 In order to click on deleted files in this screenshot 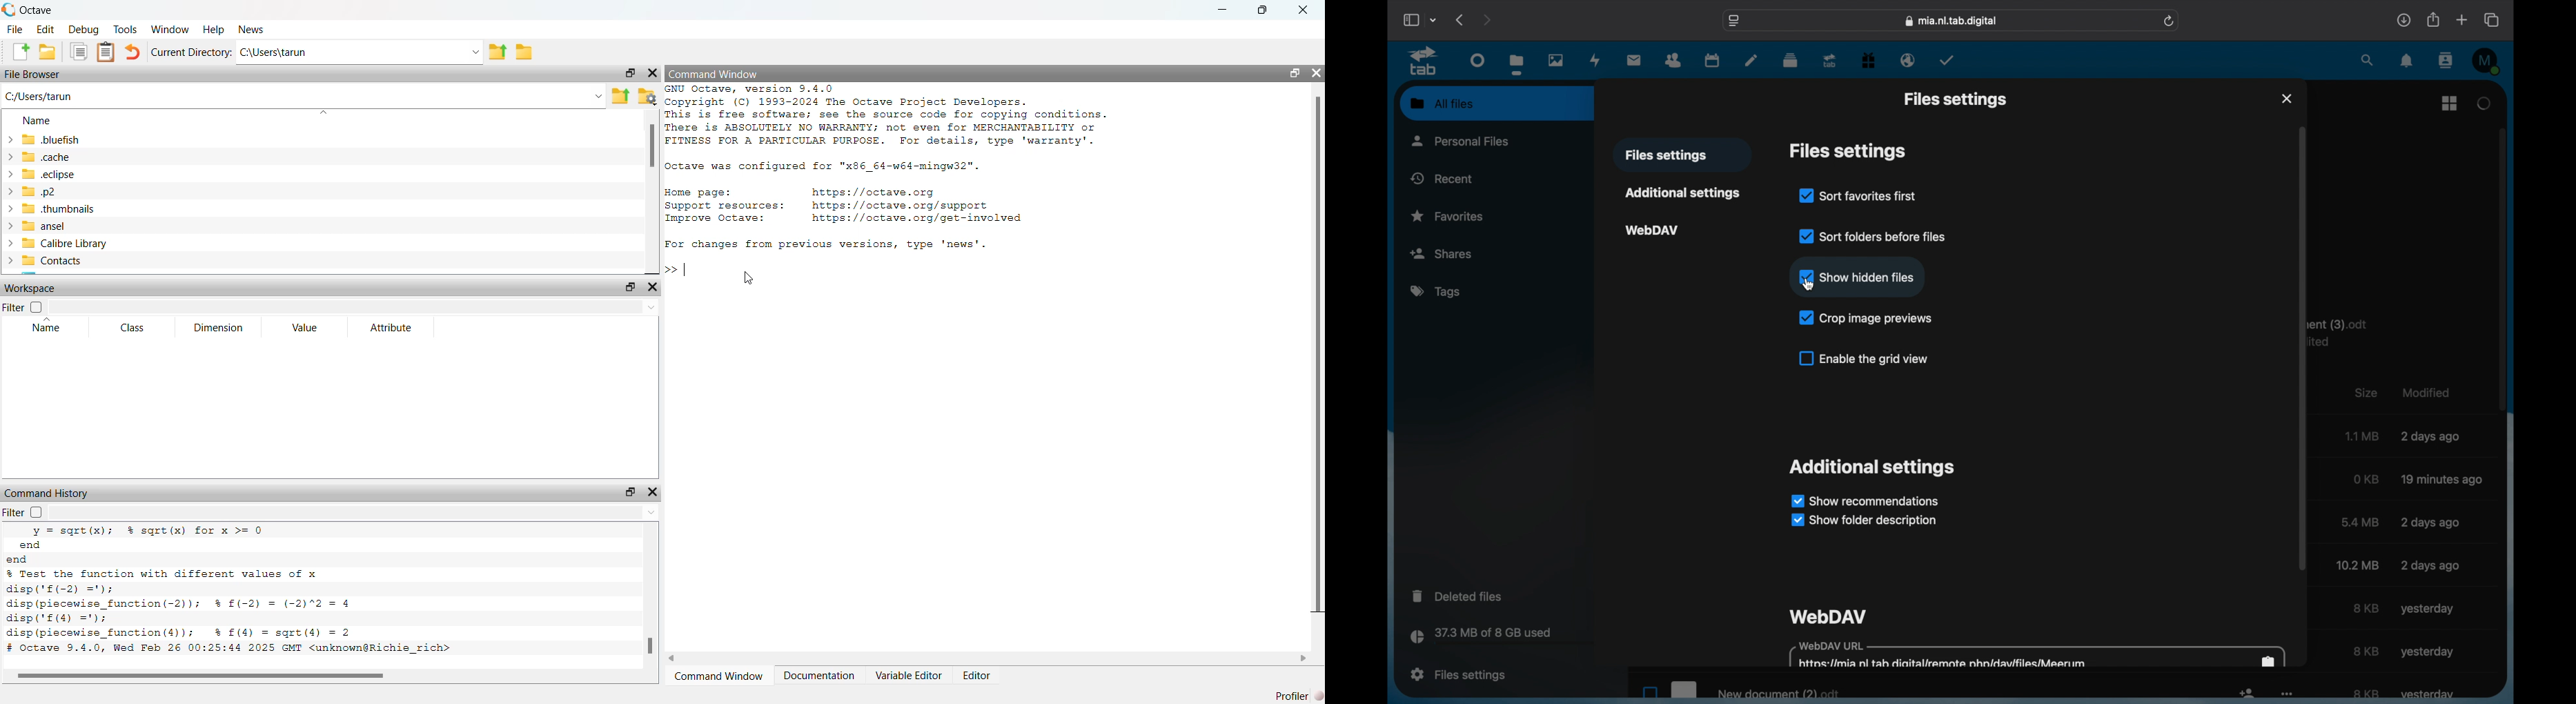, I will do `click(1459, 595)`.